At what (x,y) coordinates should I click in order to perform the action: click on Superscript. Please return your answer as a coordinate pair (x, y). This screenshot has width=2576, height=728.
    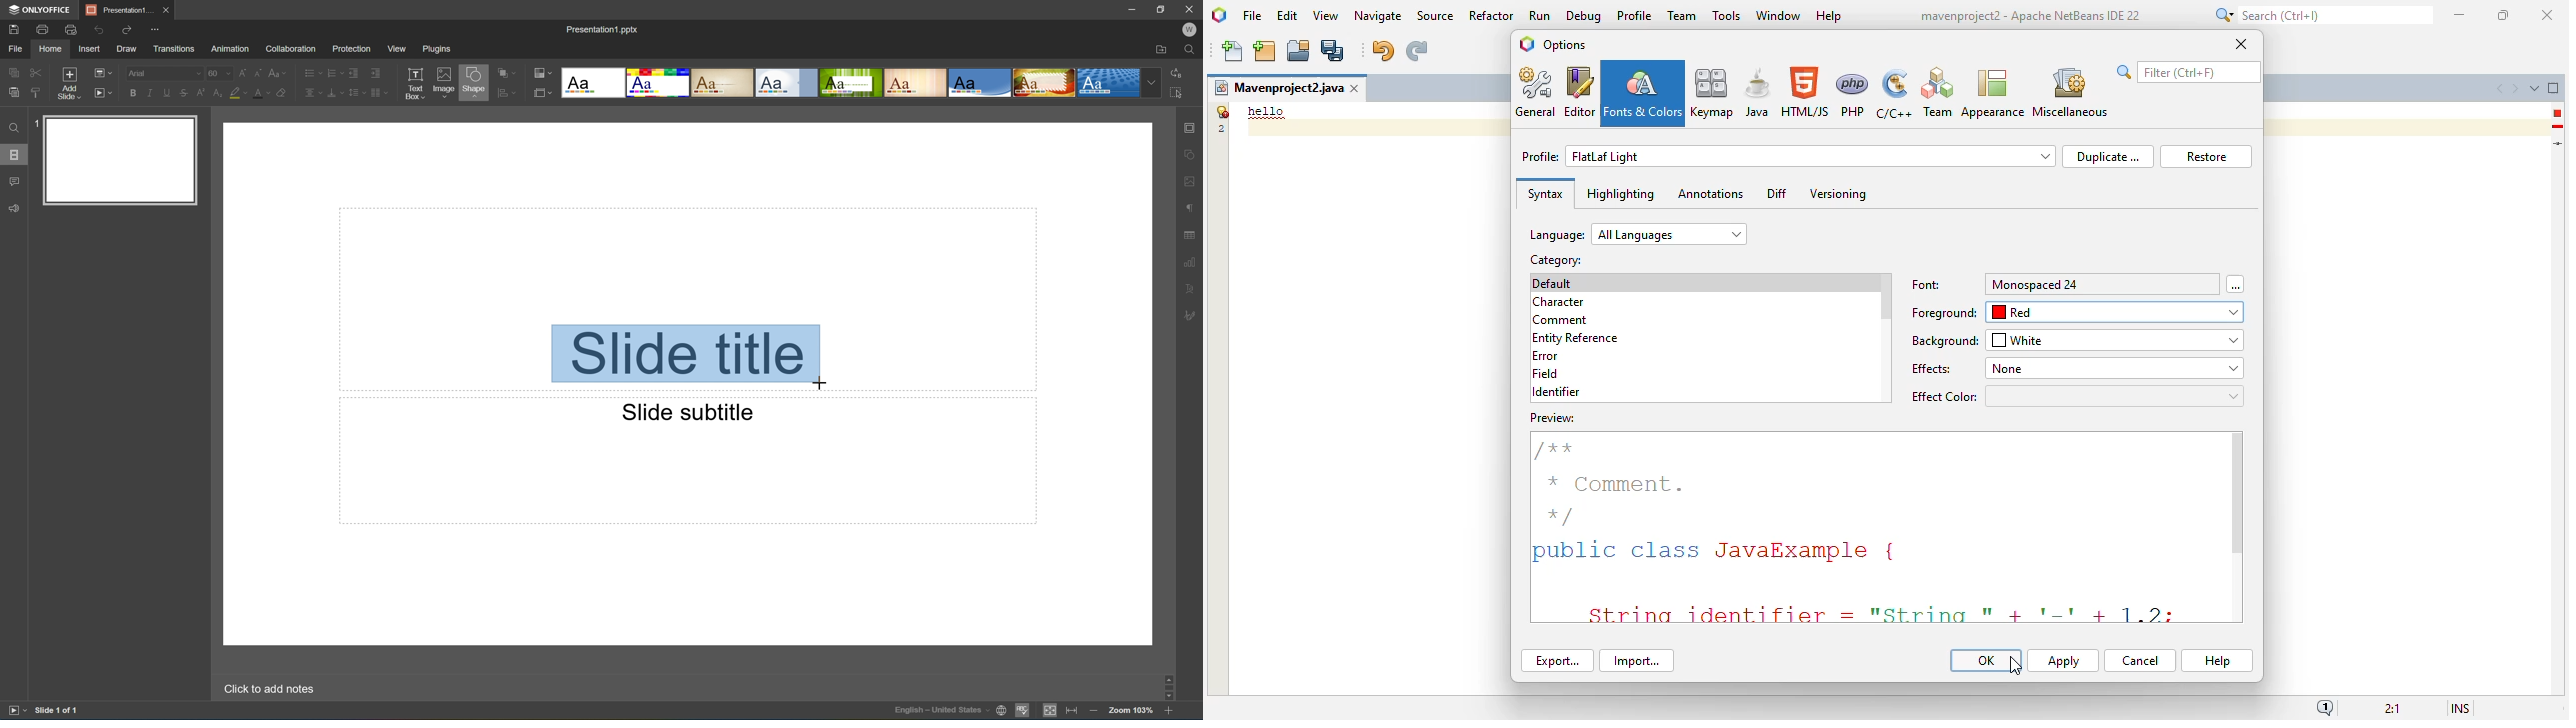
    Looking at the image, I should click on (199, 92).